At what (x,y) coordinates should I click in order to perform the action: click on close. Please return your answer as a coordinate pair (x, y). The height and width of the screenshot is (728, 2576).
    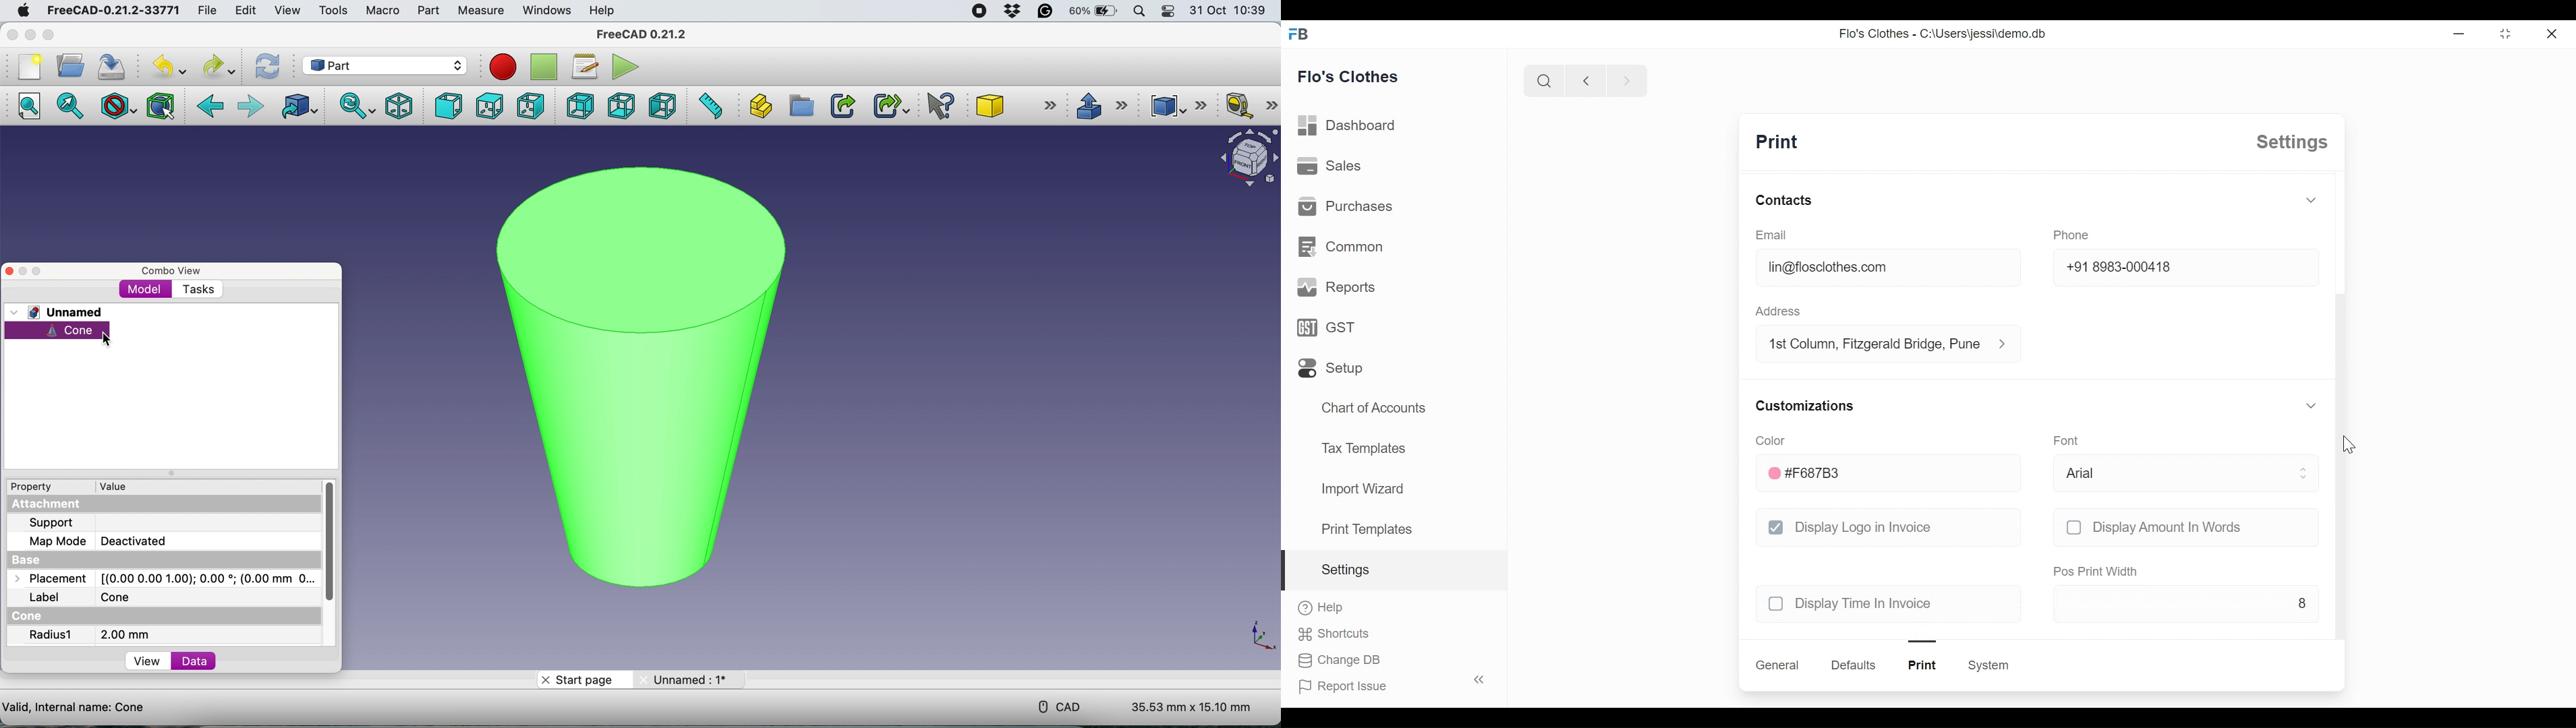
    Looking at the image, I should click on (14, 35).